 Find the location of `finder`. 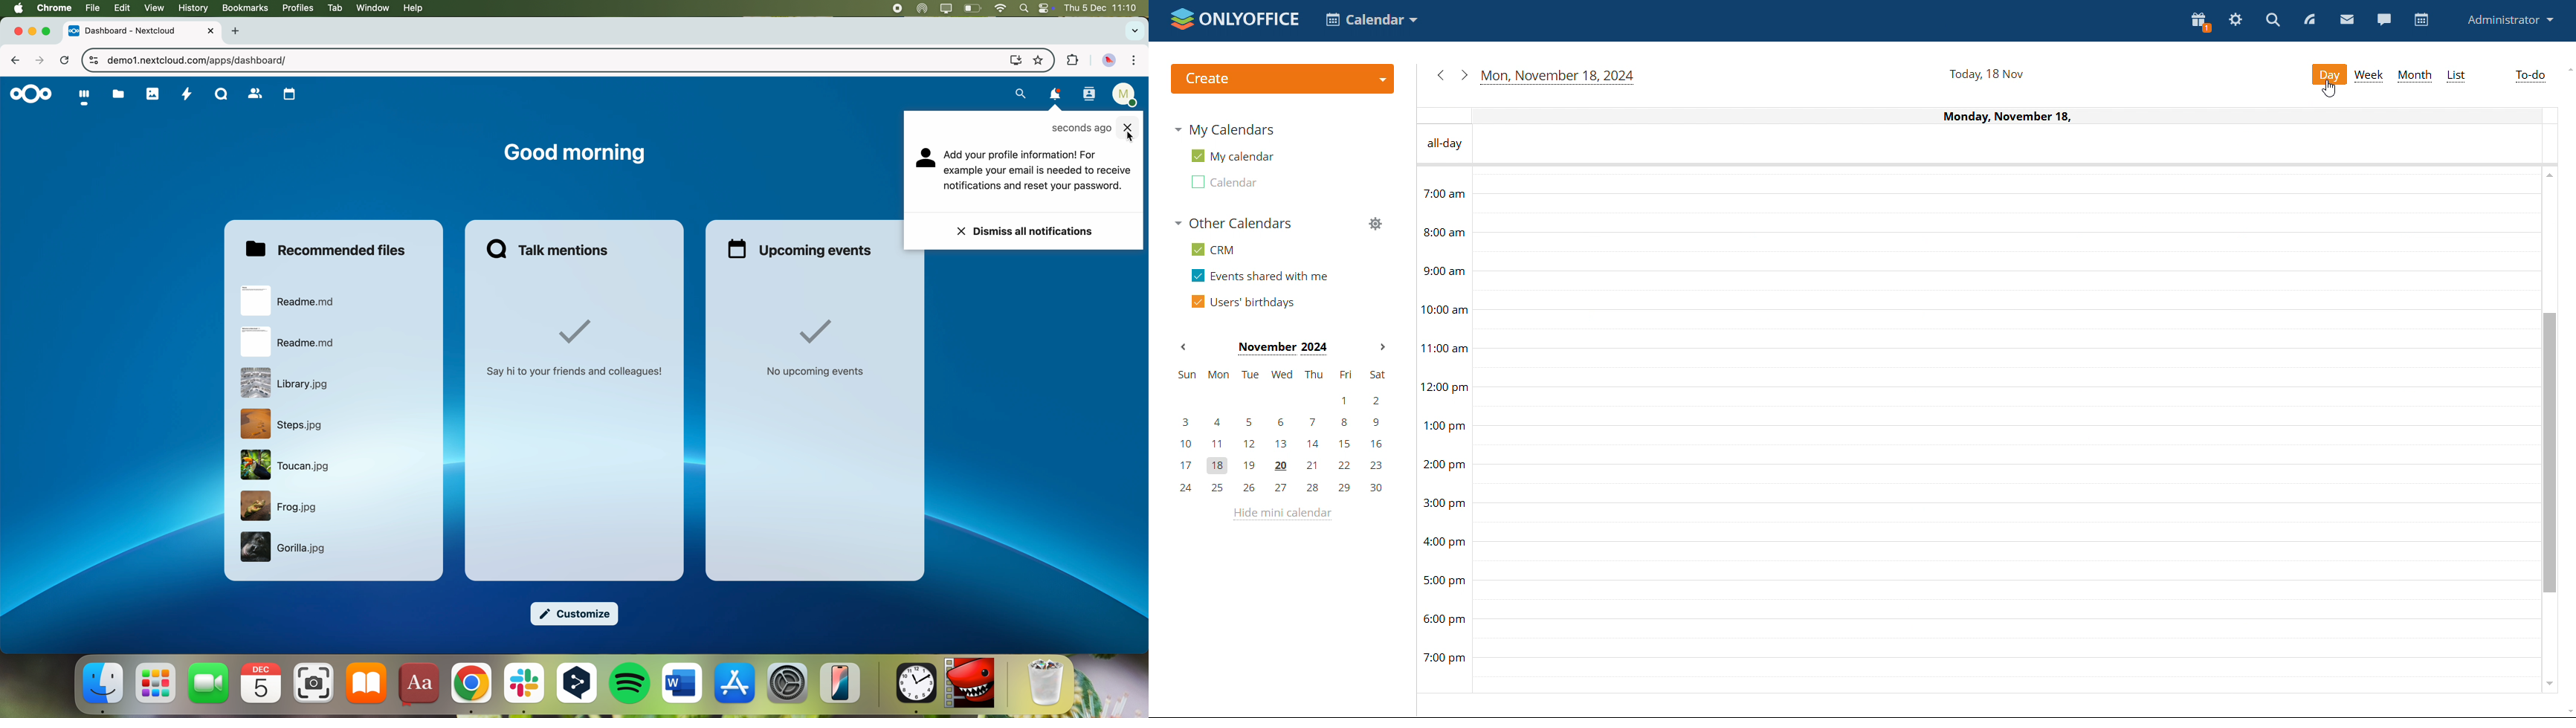

finder is located at coordinates (104, 688).